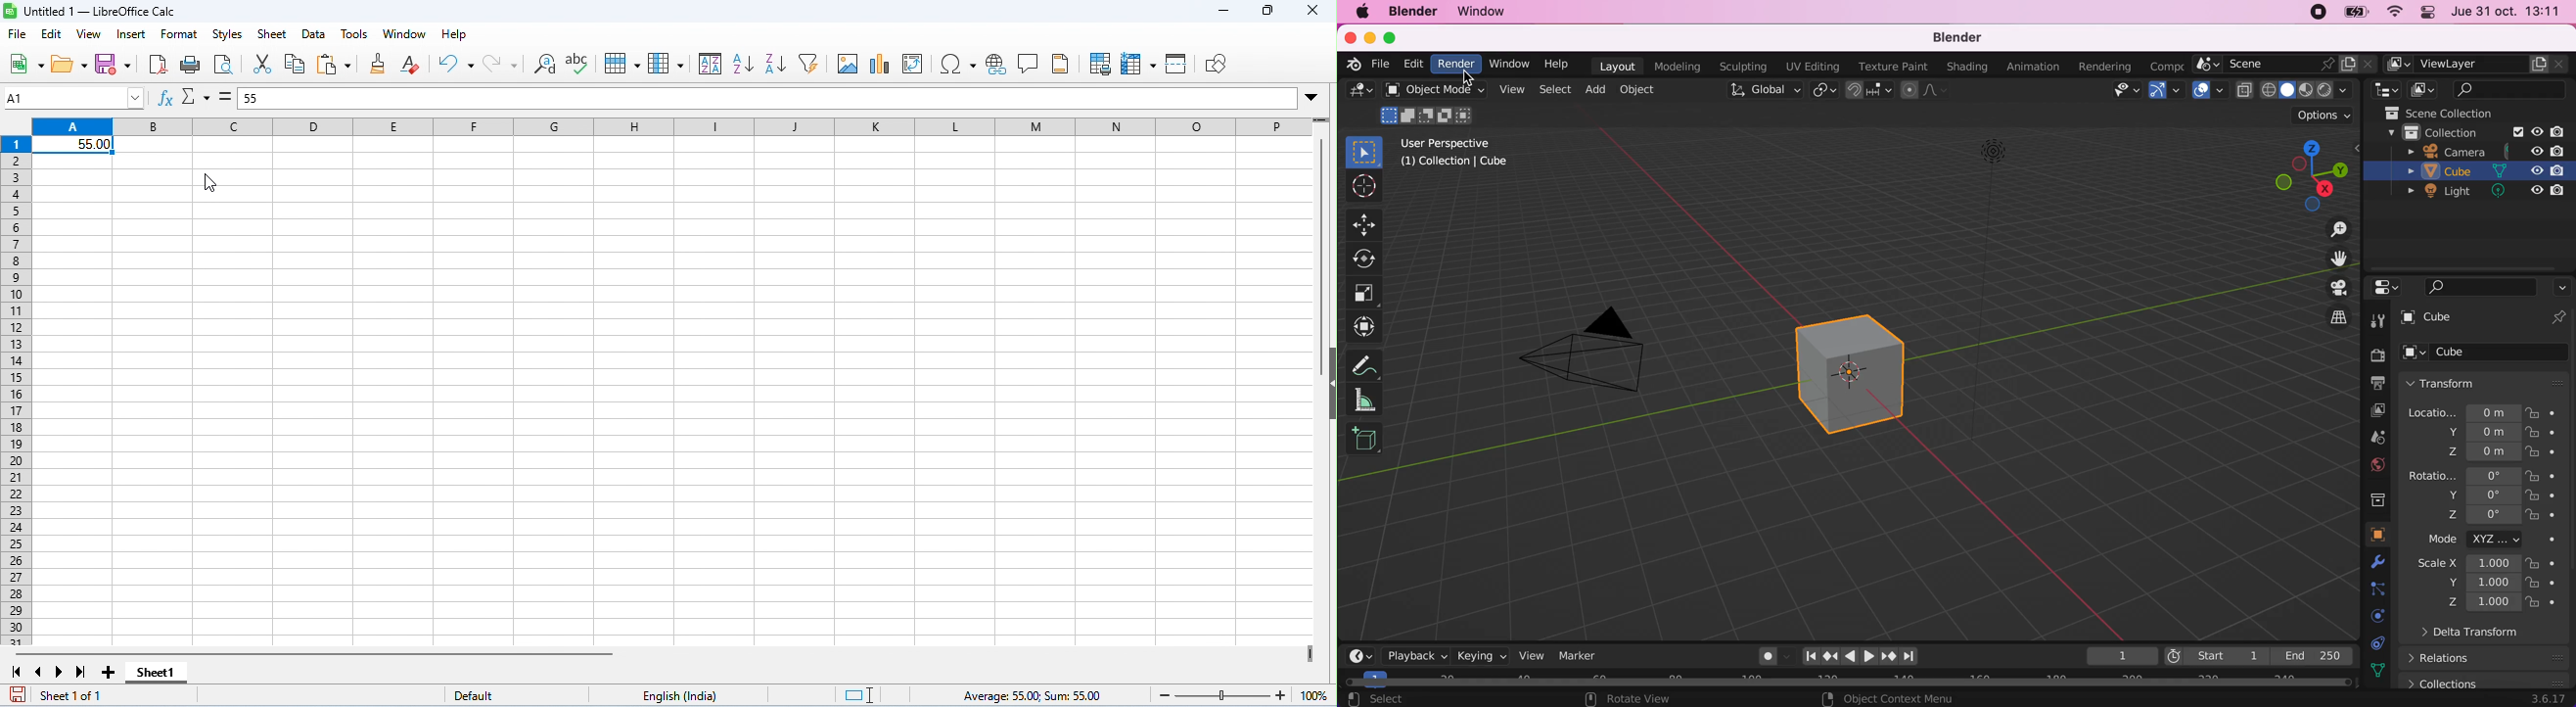 The width and height of the screenshot is (2576, 728). I want to click on header and footer, so click(1061, 66).